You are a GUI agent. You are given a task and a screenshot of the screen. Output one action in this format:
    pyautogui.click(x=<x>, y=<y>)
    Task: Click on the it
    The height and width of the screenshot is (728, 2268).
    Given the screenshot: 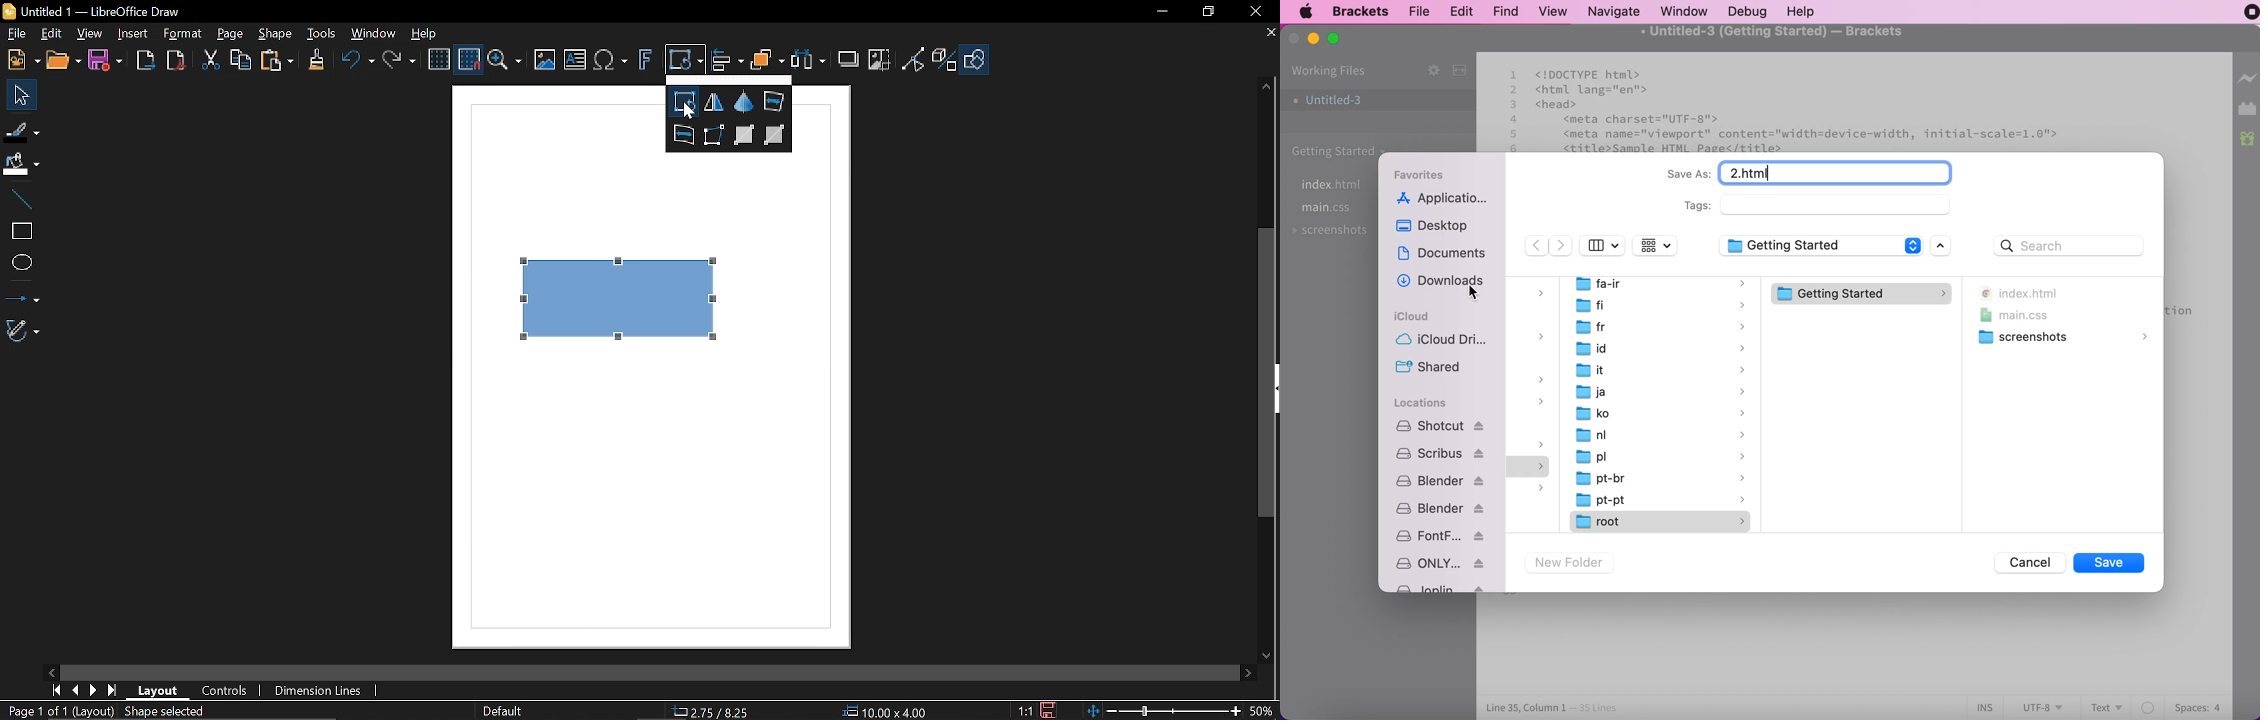 What is the action you would take?
    pyautogui.click(x=1662, y=369)
    